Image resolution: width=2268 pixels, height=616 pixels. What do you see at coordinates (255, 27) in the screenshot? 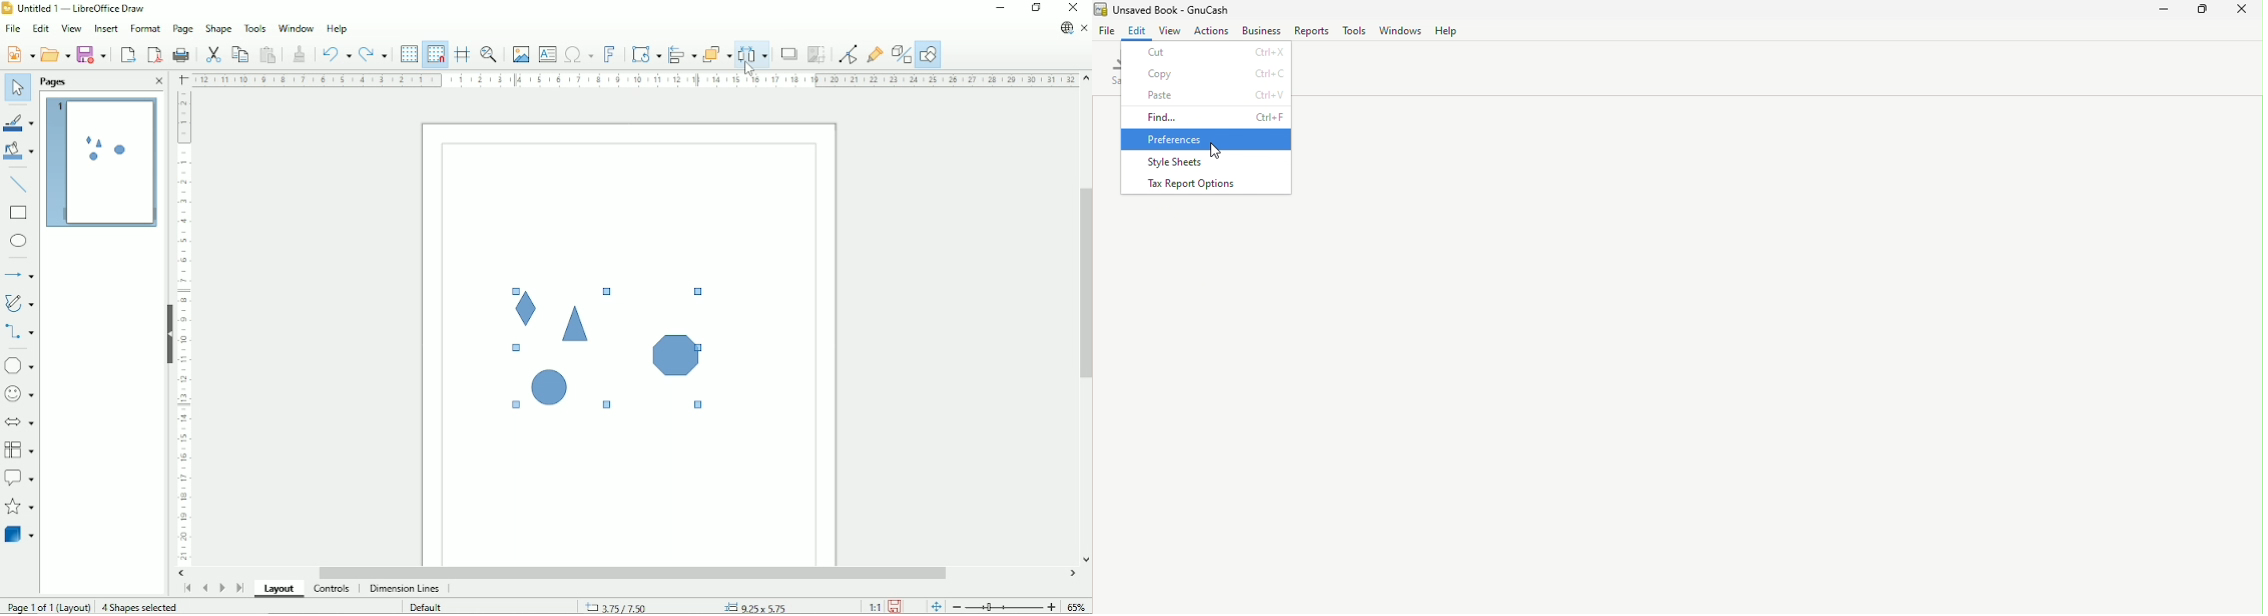
I see `Tools` at bounding box center [255, 27].